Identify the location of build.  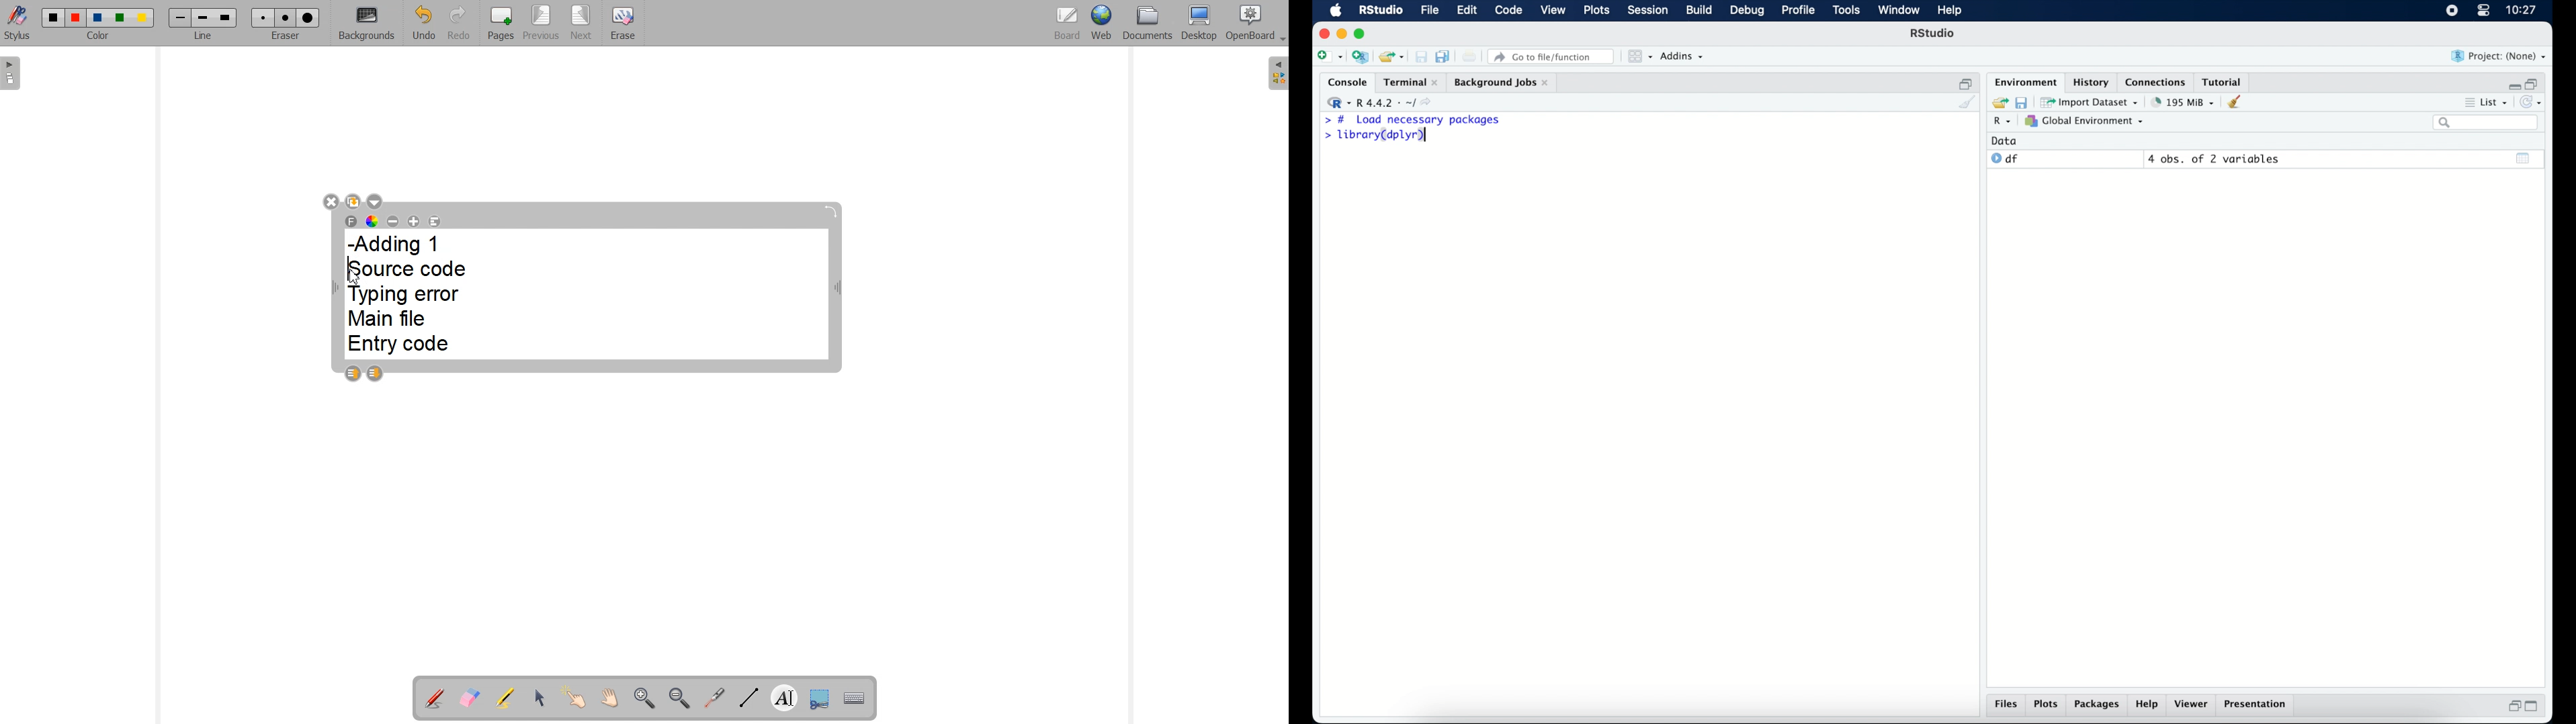
(1698, 11).